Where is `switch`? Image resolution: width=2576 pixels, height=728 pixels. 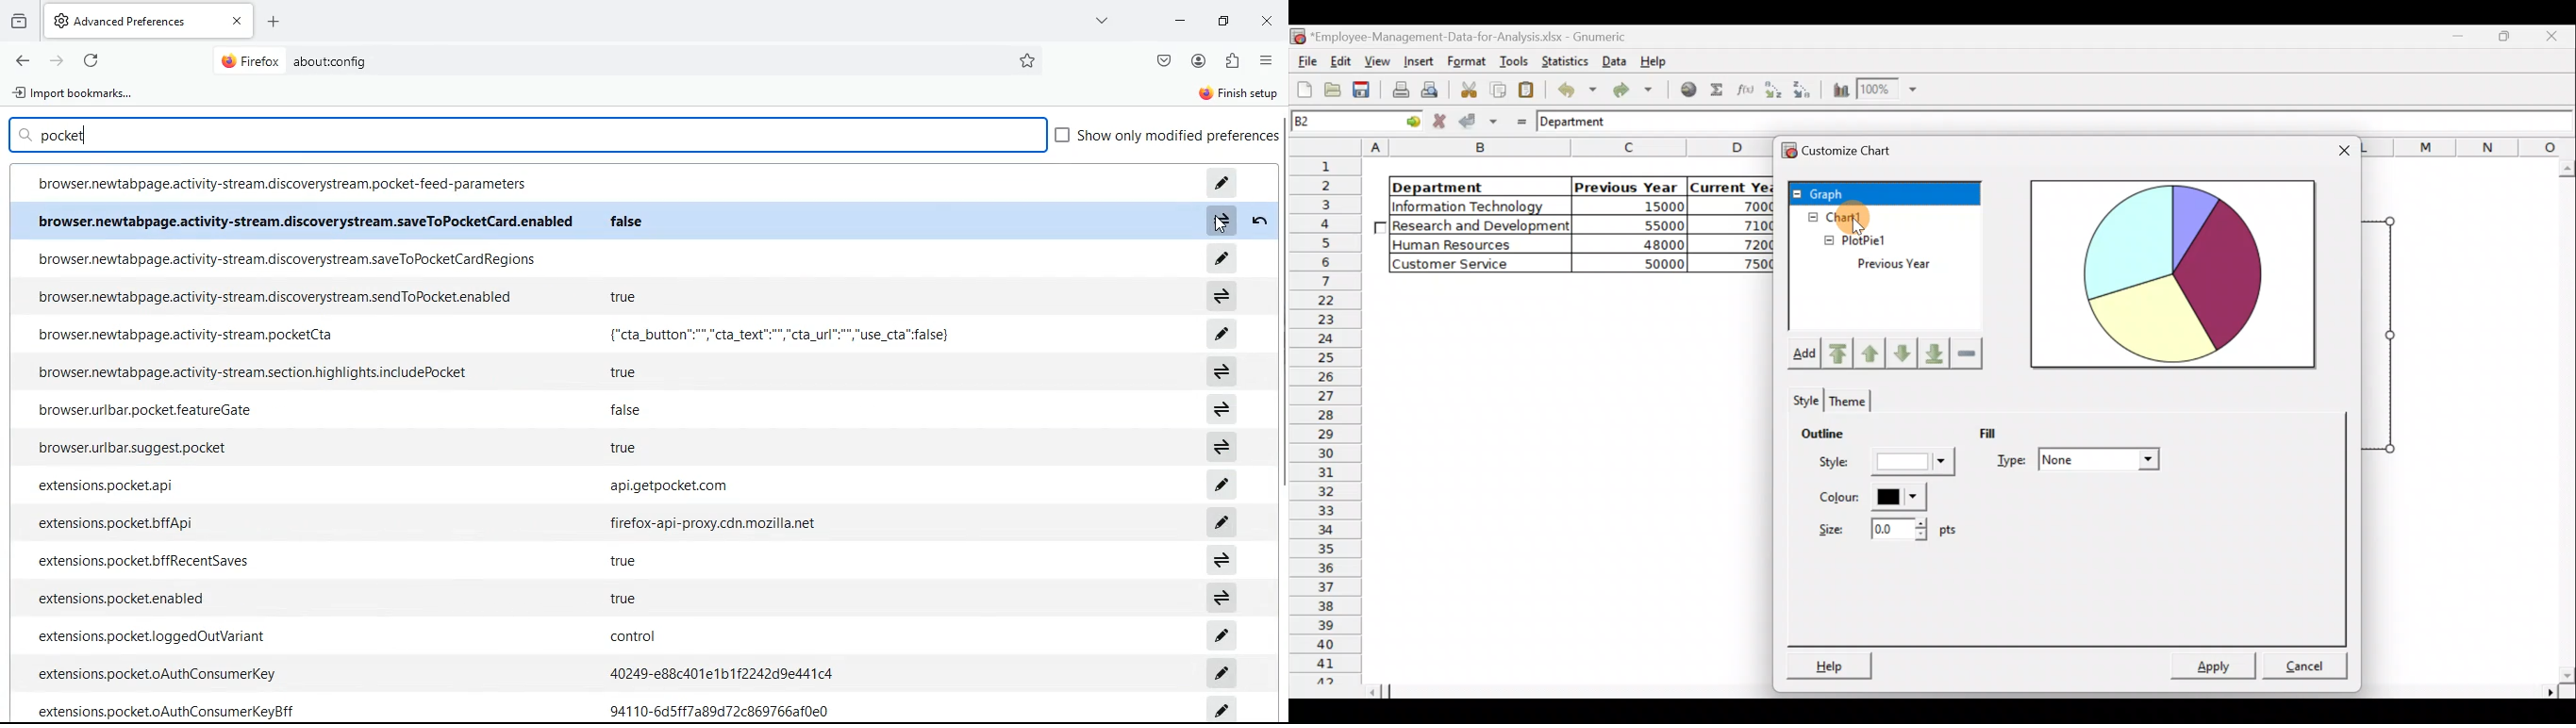
switch is located at coordinates (1222, 560).